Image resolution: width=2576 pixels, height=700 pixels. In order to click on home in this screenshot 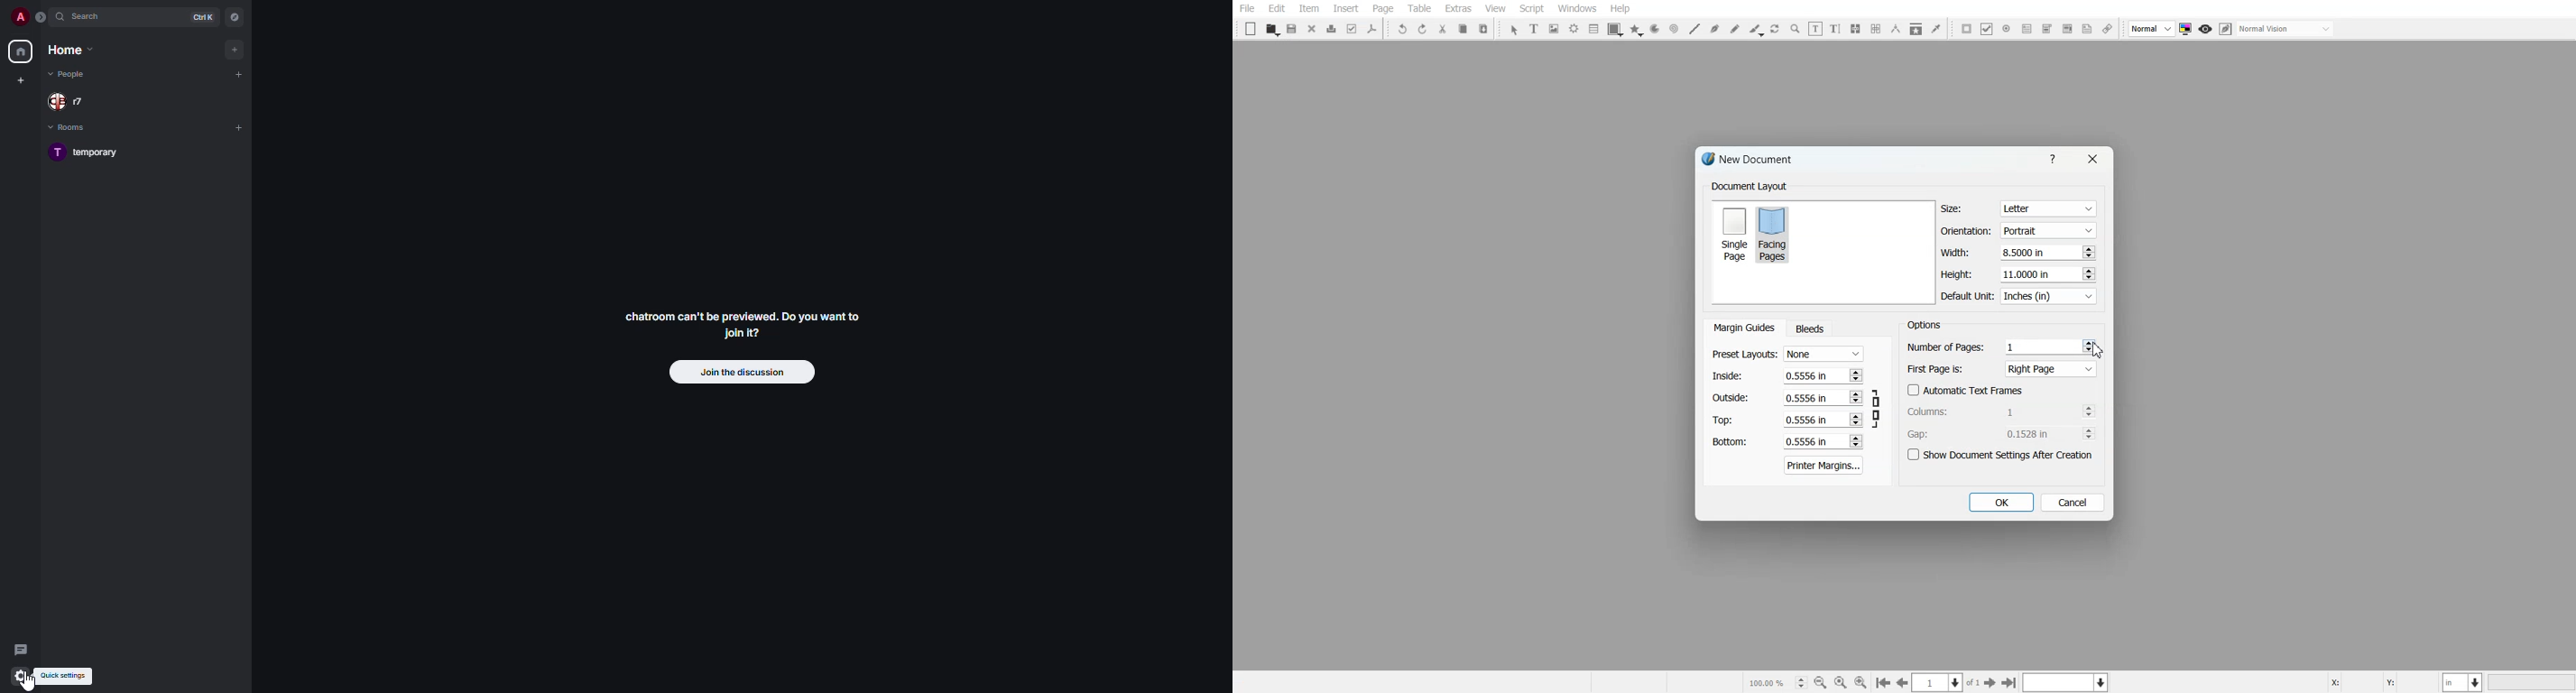, I will do `click(70, 49)`.